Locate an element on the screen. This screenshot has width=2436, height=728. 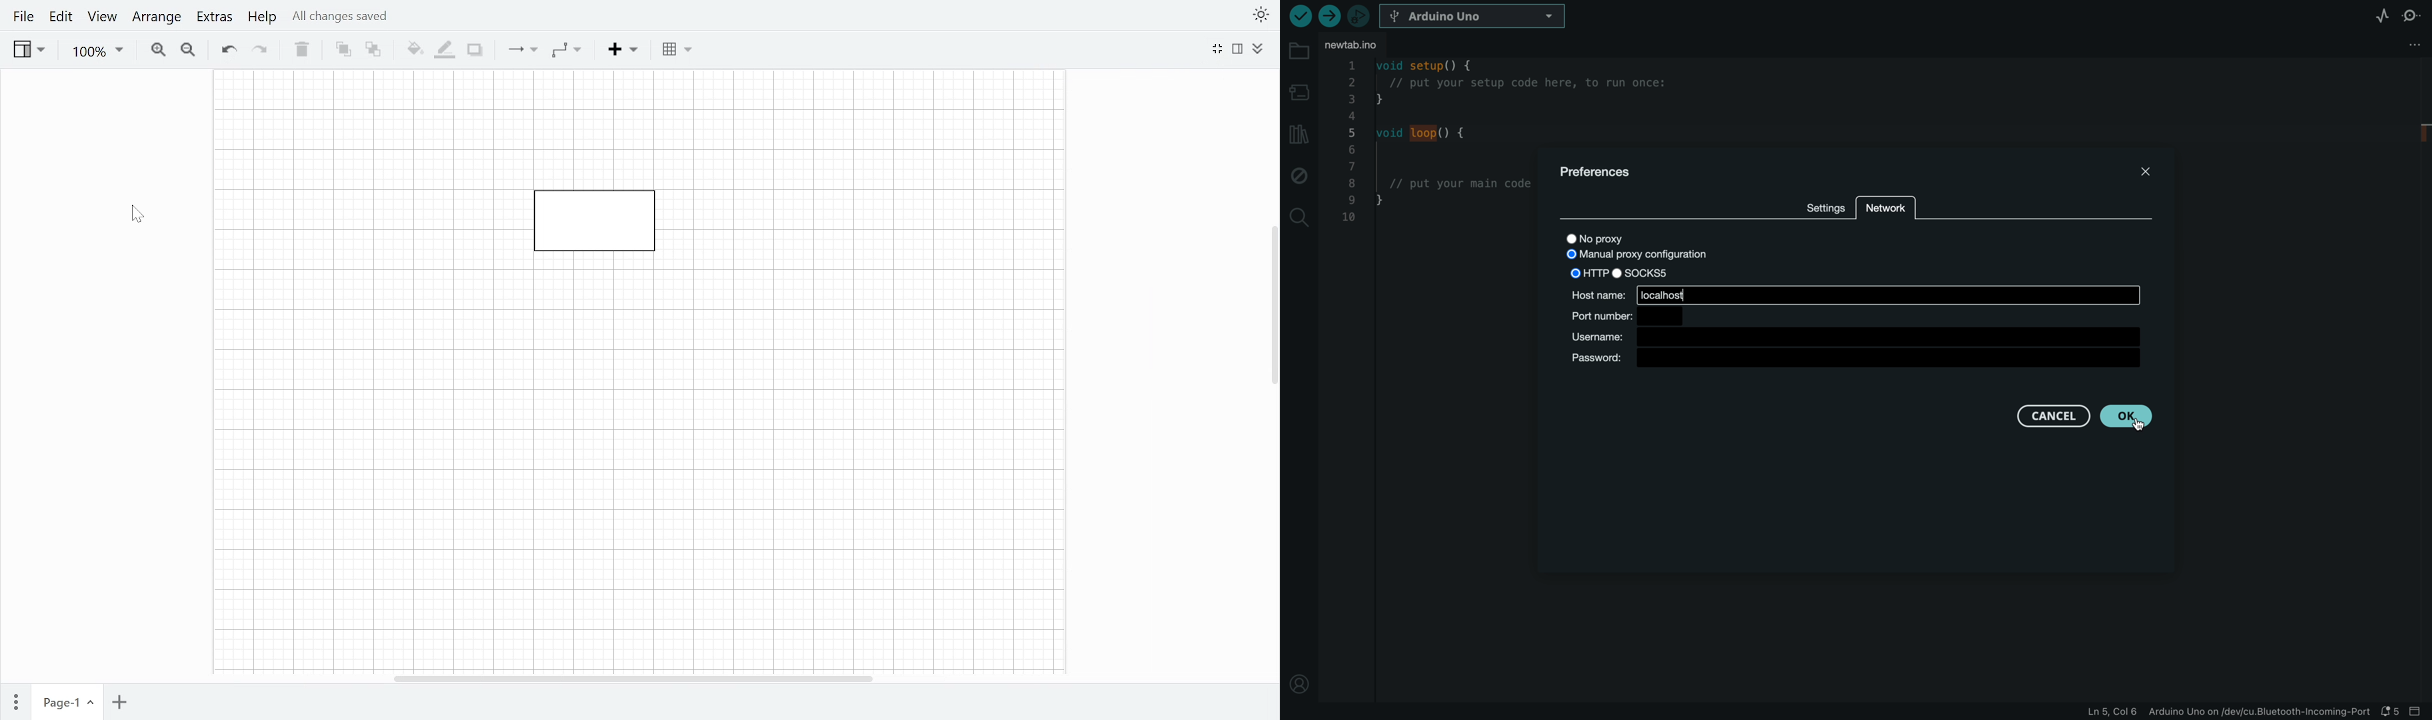
Fullscreen is located at coordinates (1219, 47).